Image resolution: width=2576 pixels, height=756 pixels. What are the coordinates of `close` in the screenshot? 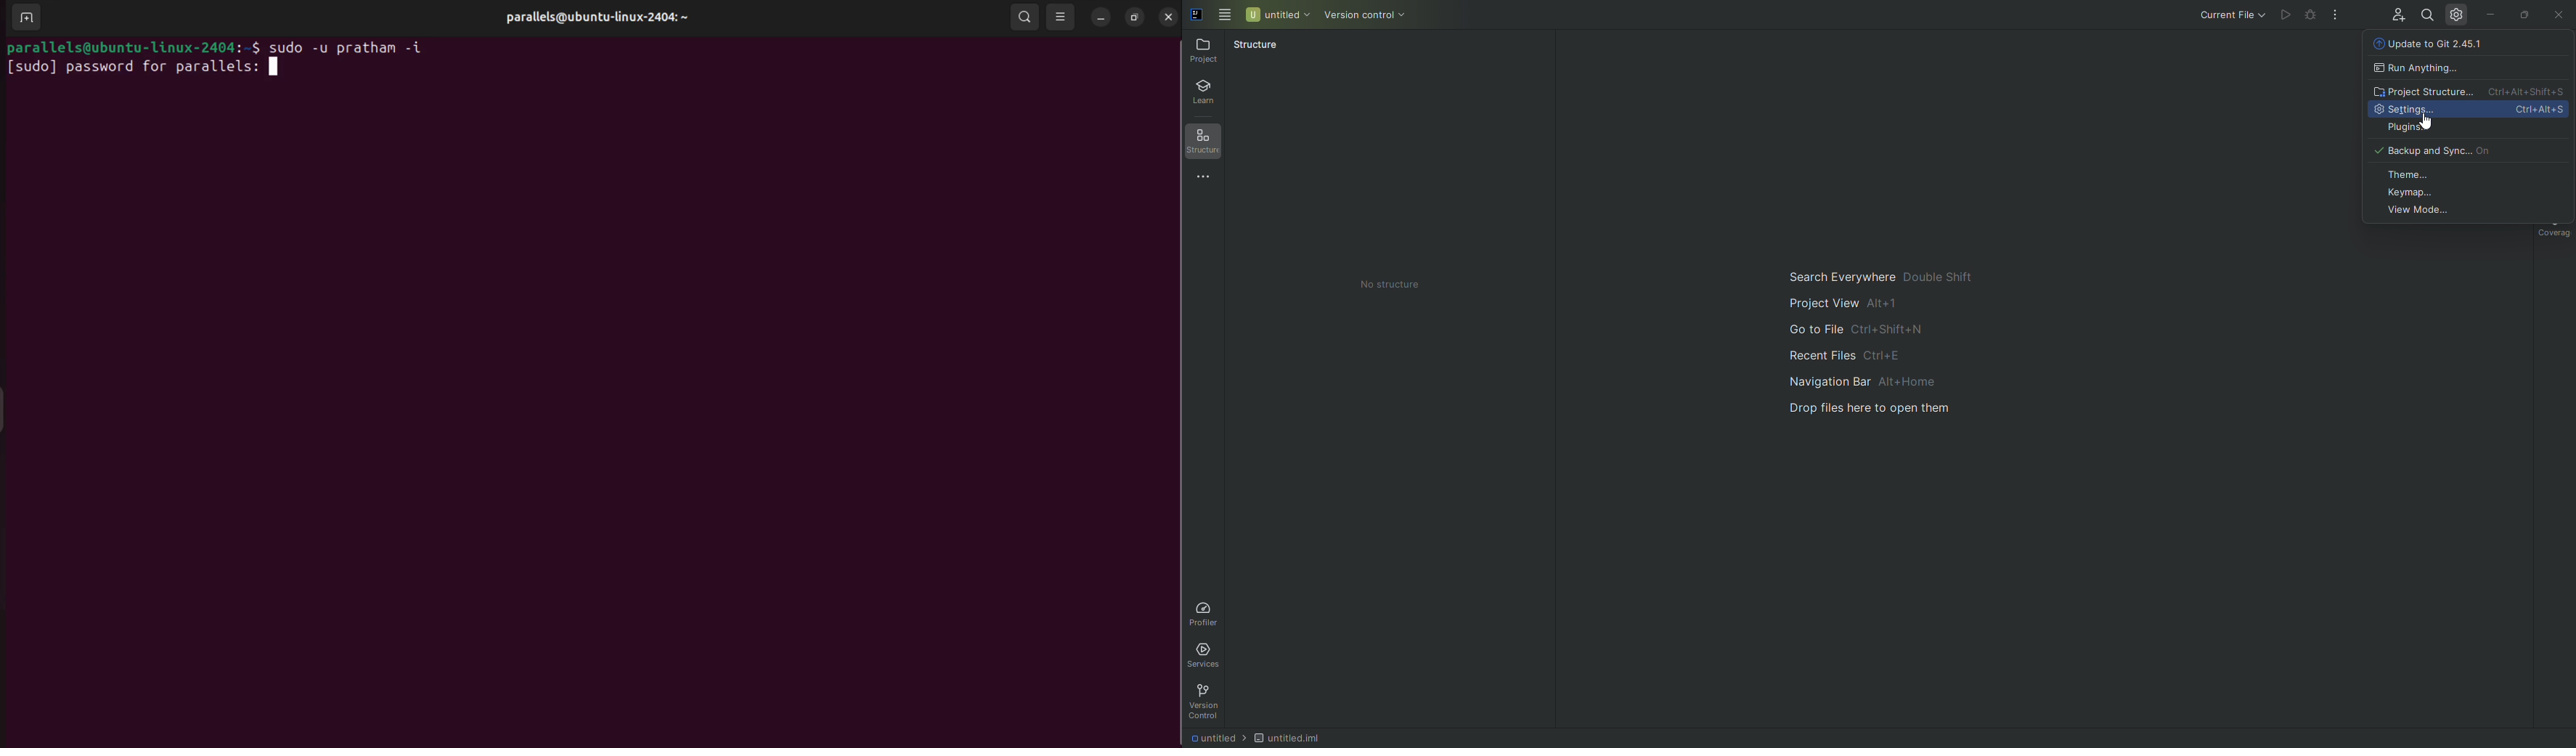 It's located at (1167, 17).